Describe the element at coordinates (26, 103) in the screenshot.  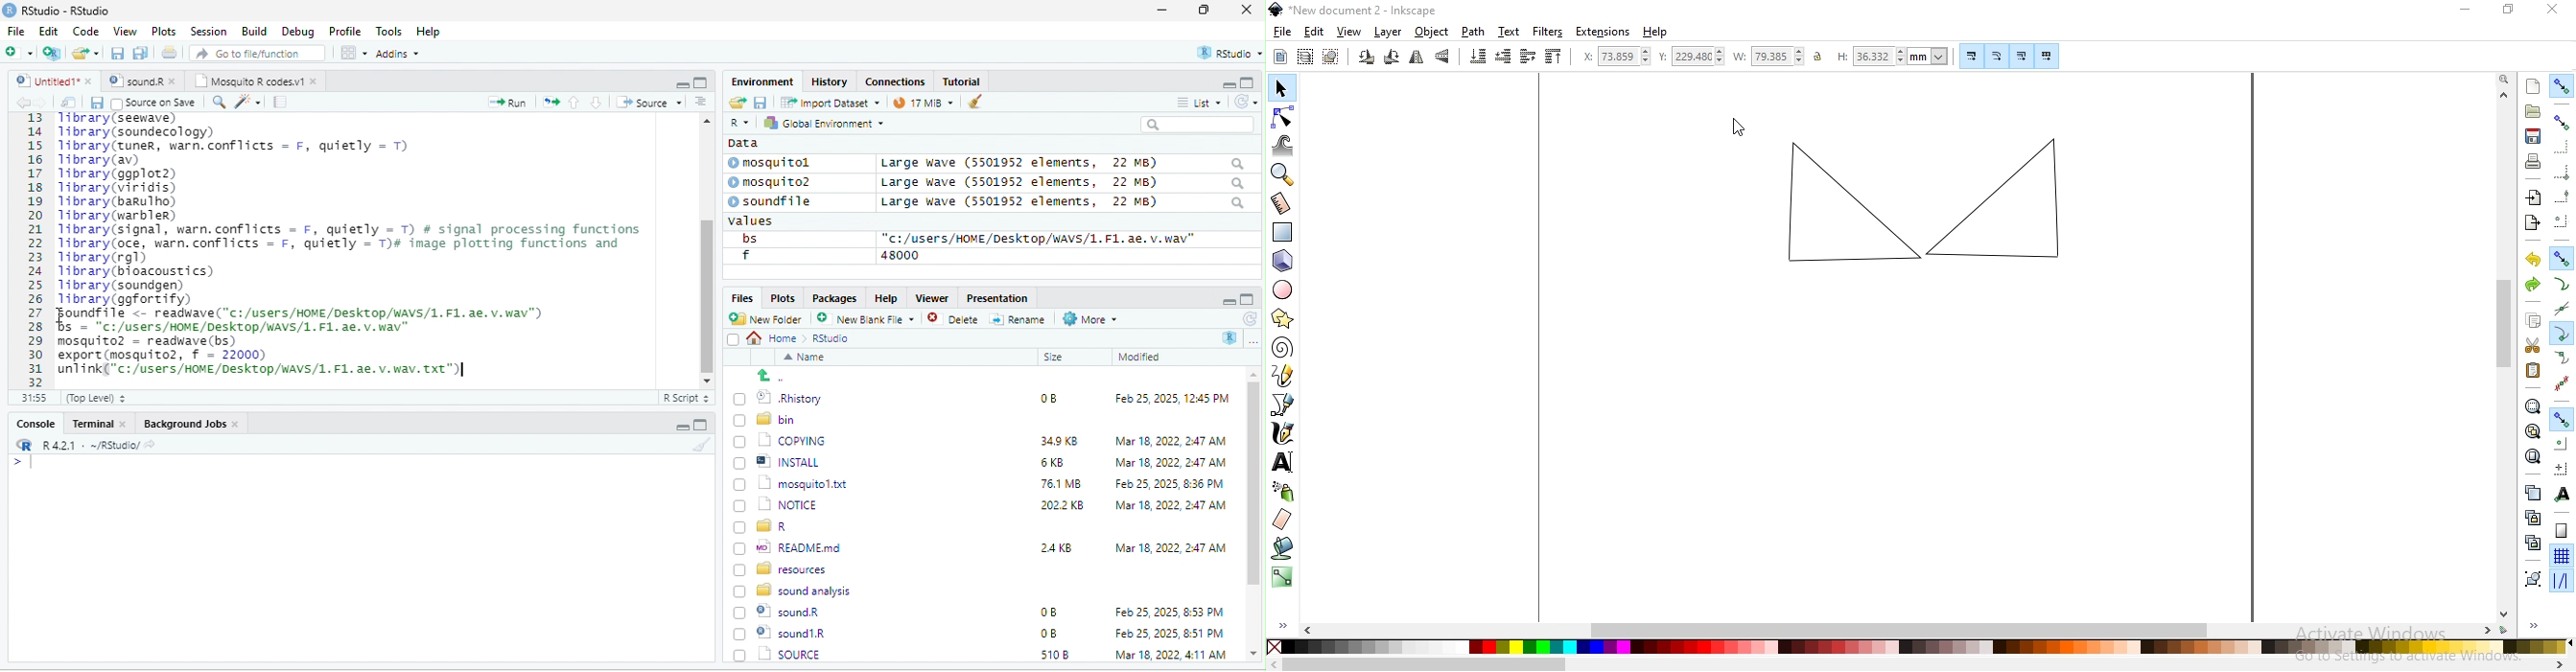
I see `back` at that location.